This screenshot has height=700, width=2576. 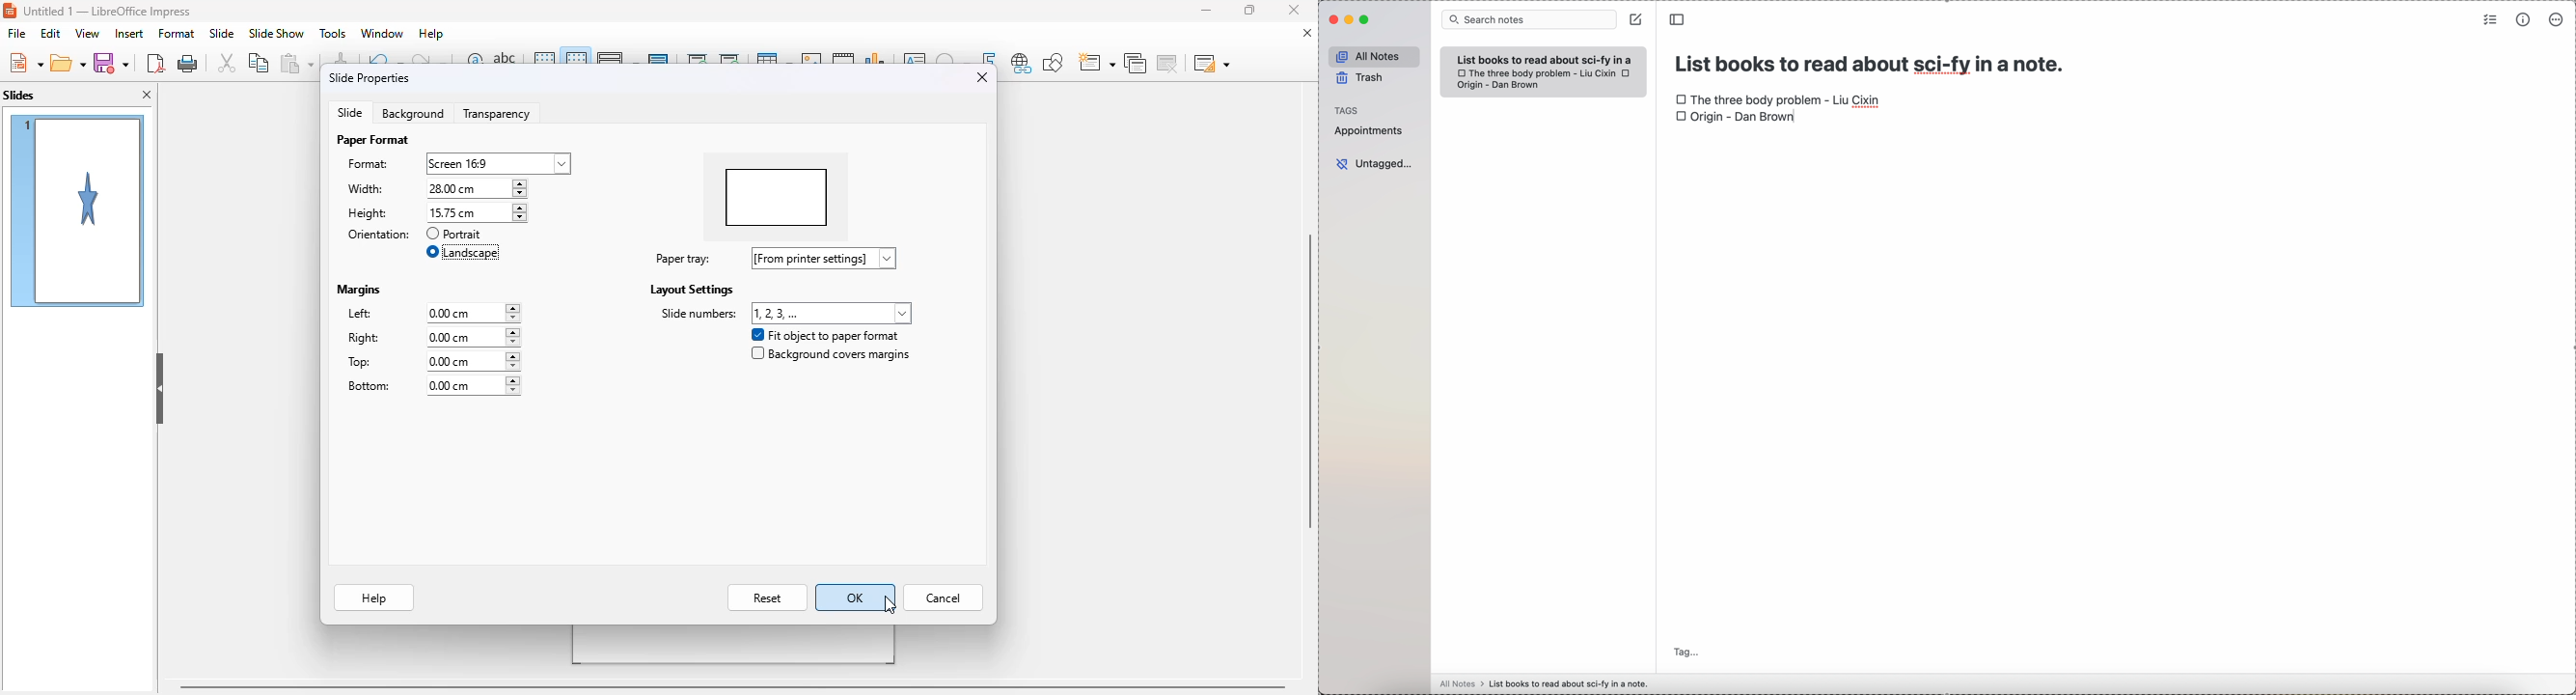 I want to click on left, so click(x=370, y=315).